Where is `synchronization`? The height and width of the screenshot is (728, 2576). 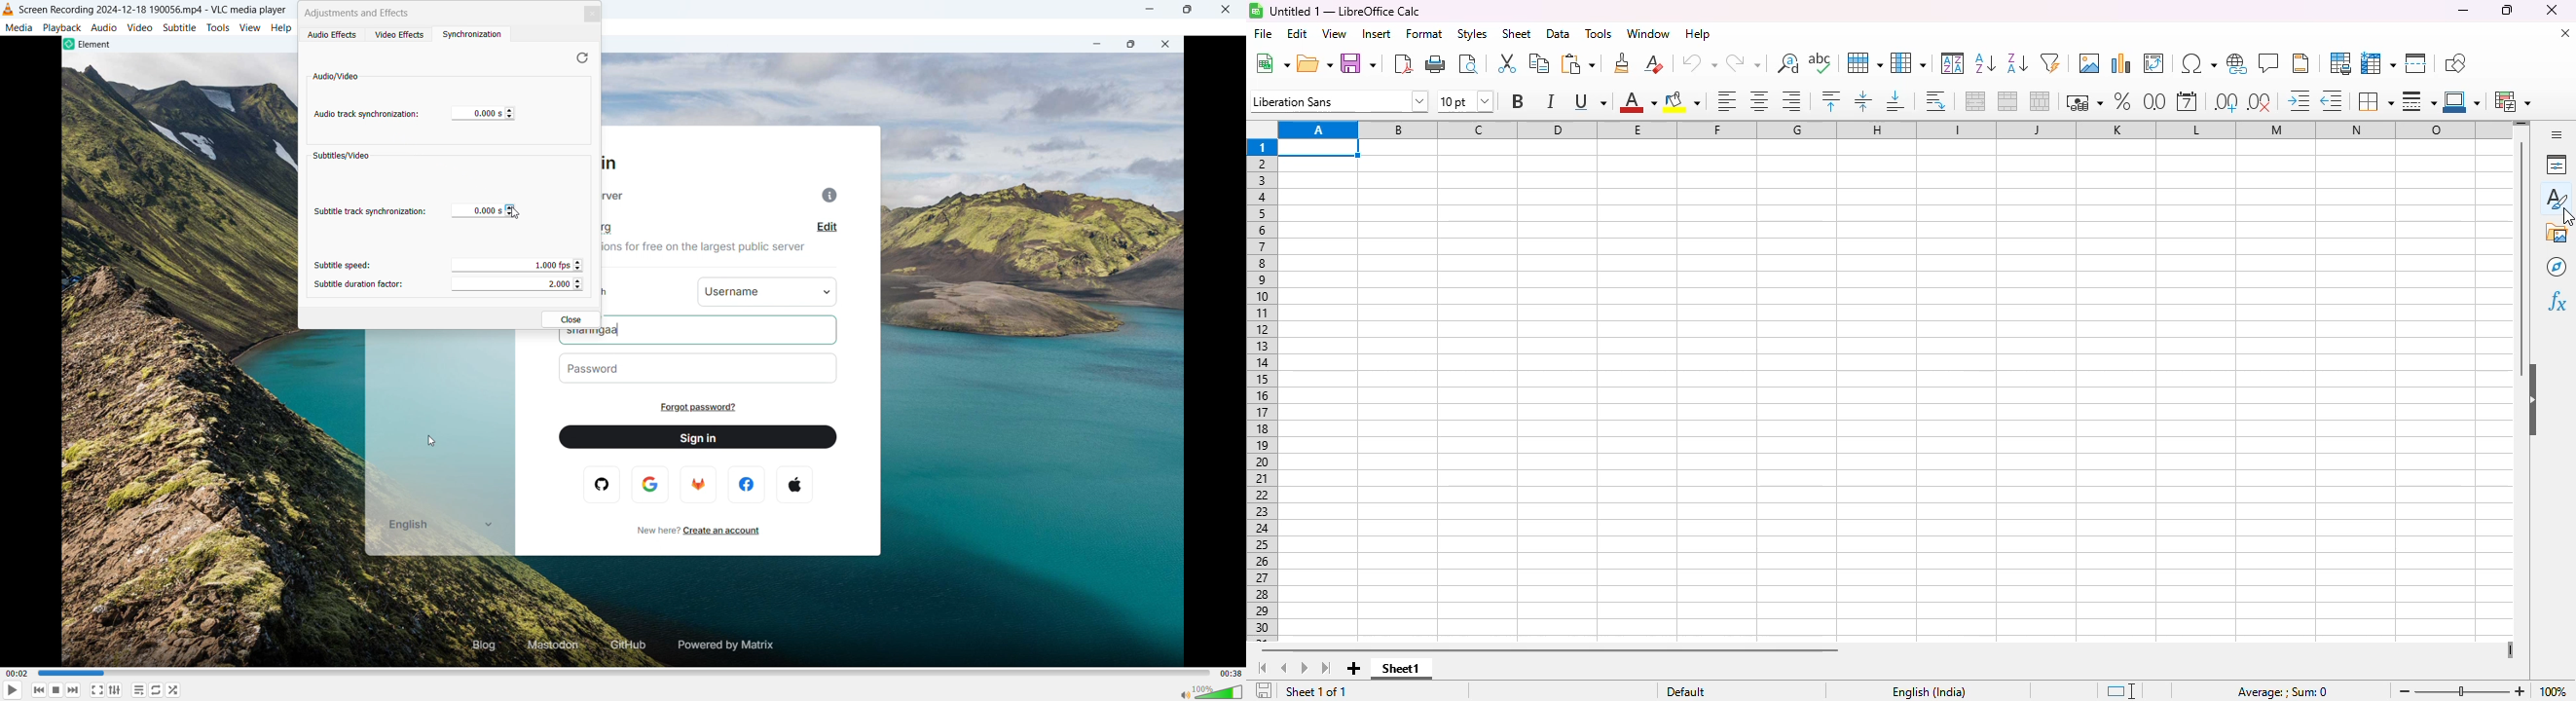 synchronization is located at coordinates (470, 35).